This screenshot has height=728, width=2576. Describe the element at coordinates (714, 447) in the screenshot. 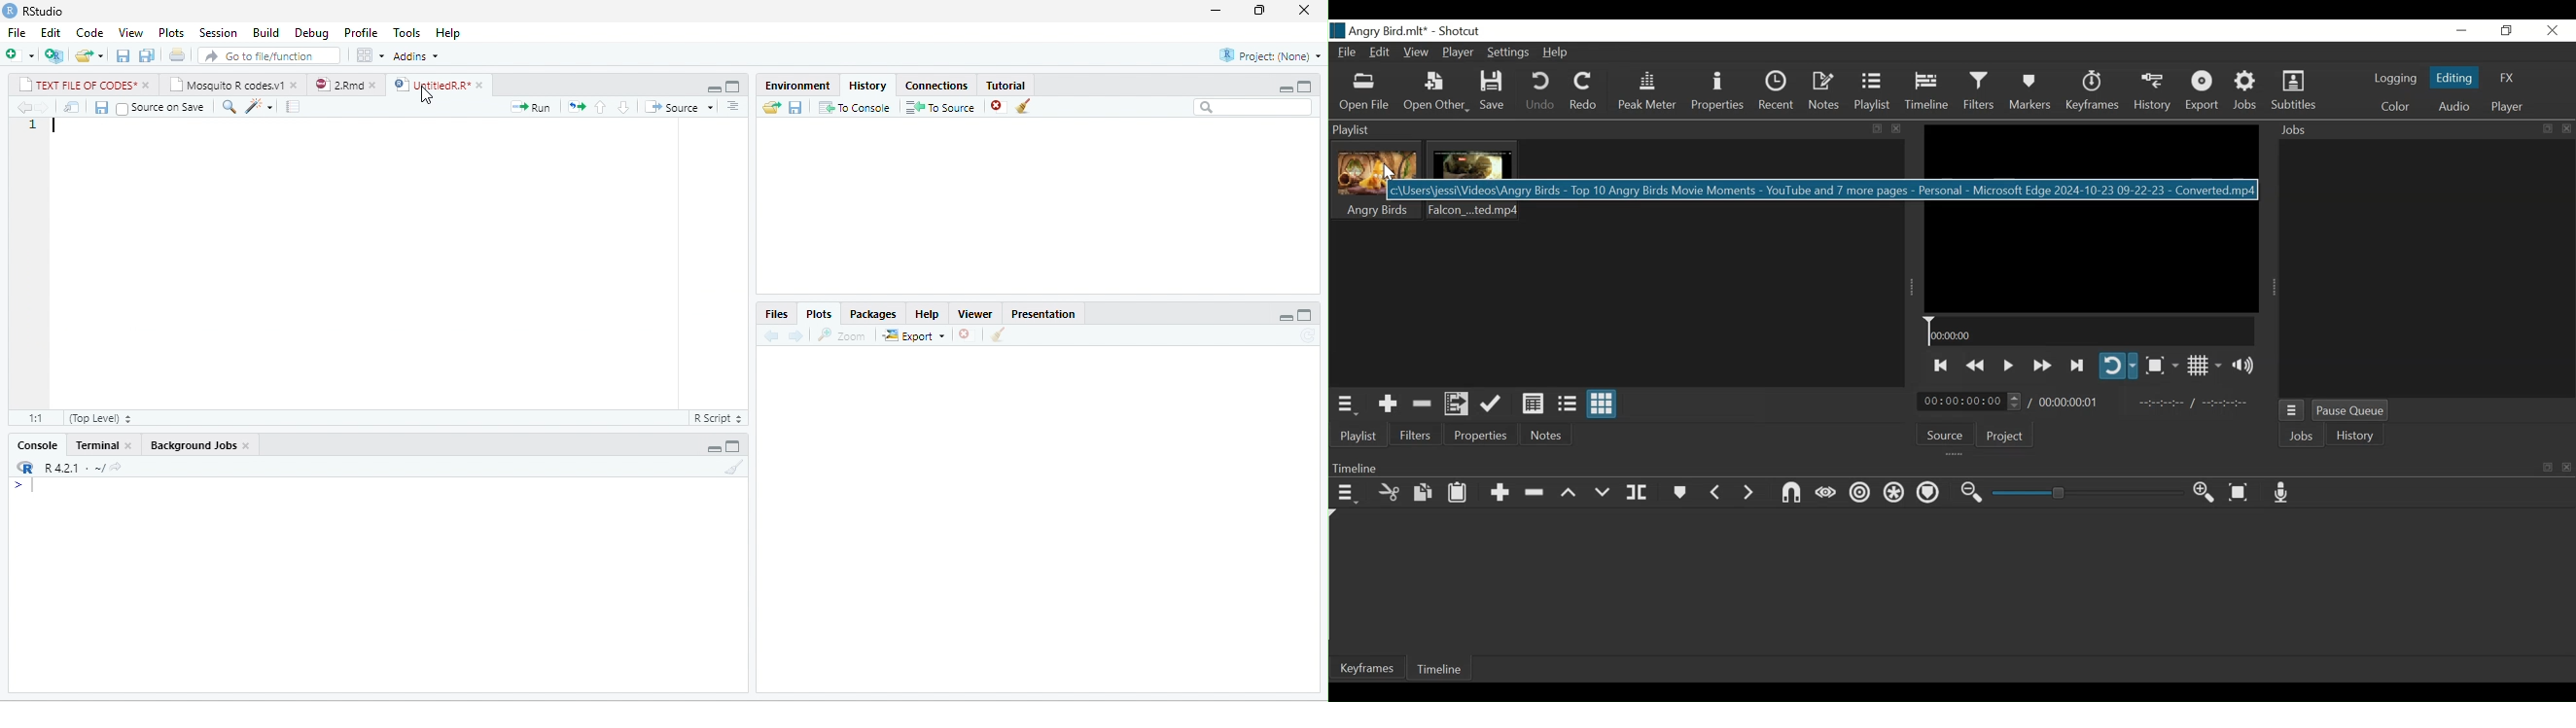

I see `minimize` at that location.